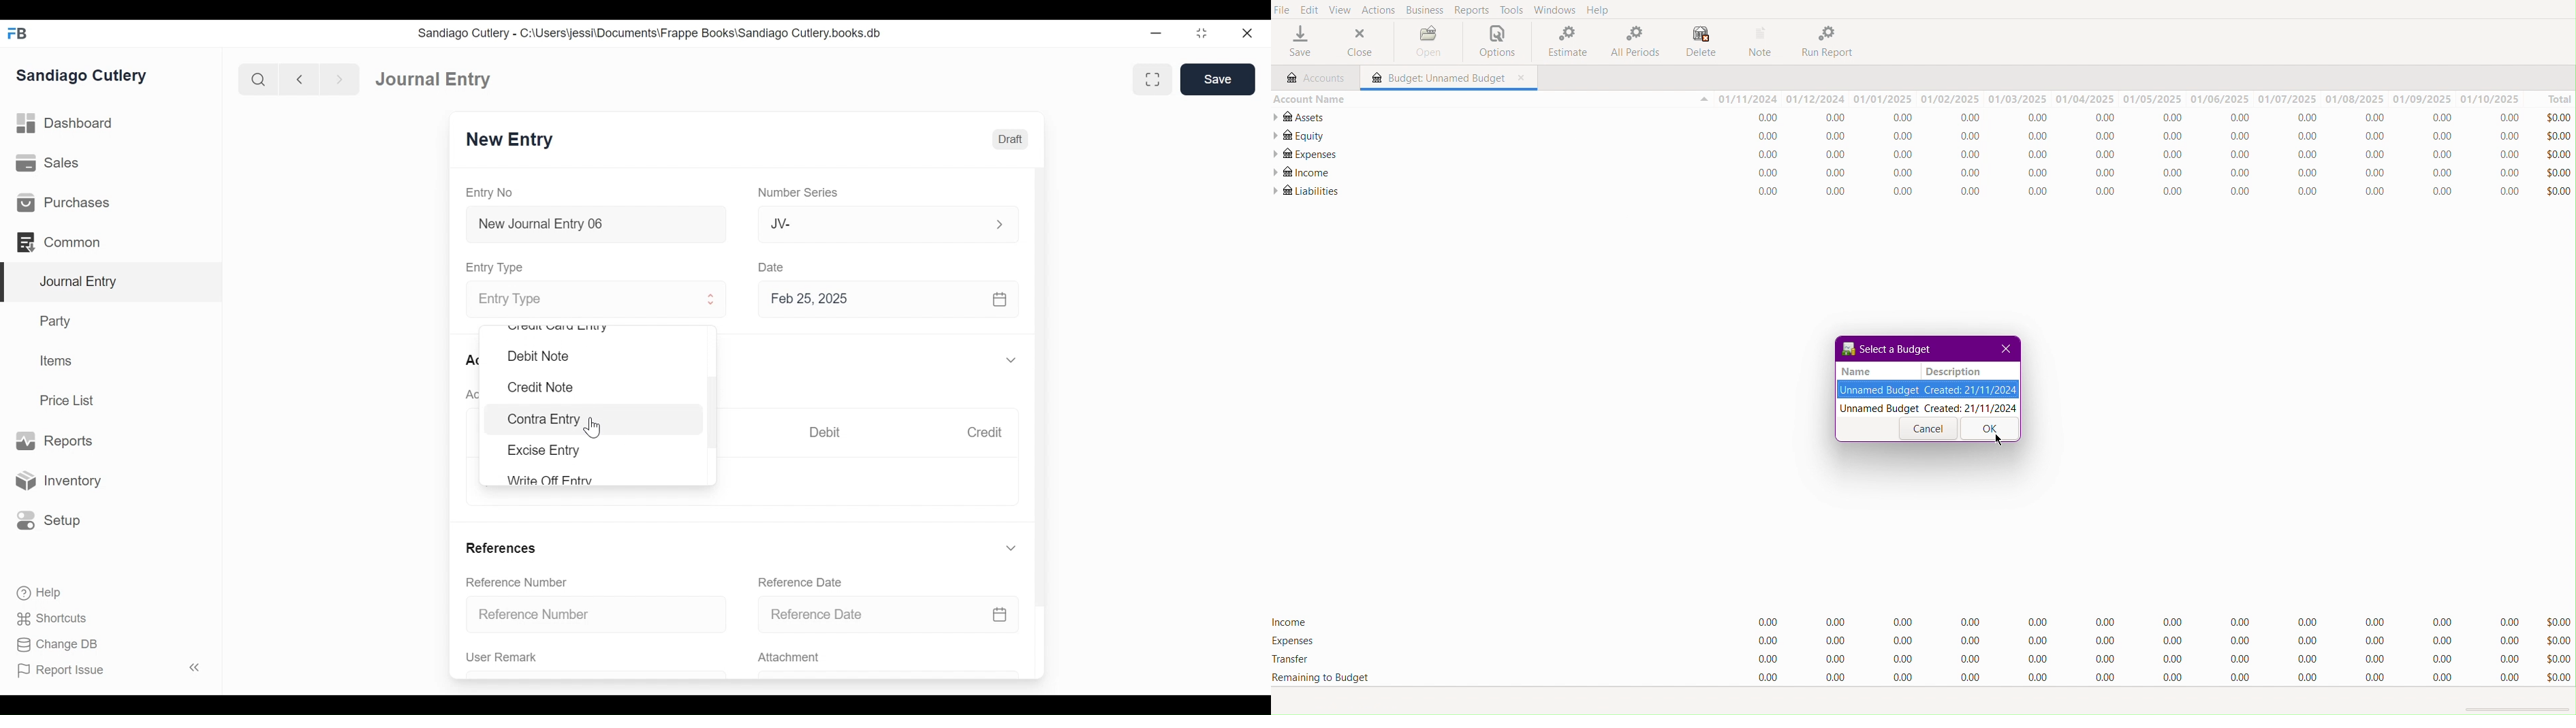  I want to click on Assets, so click(1302, 117).